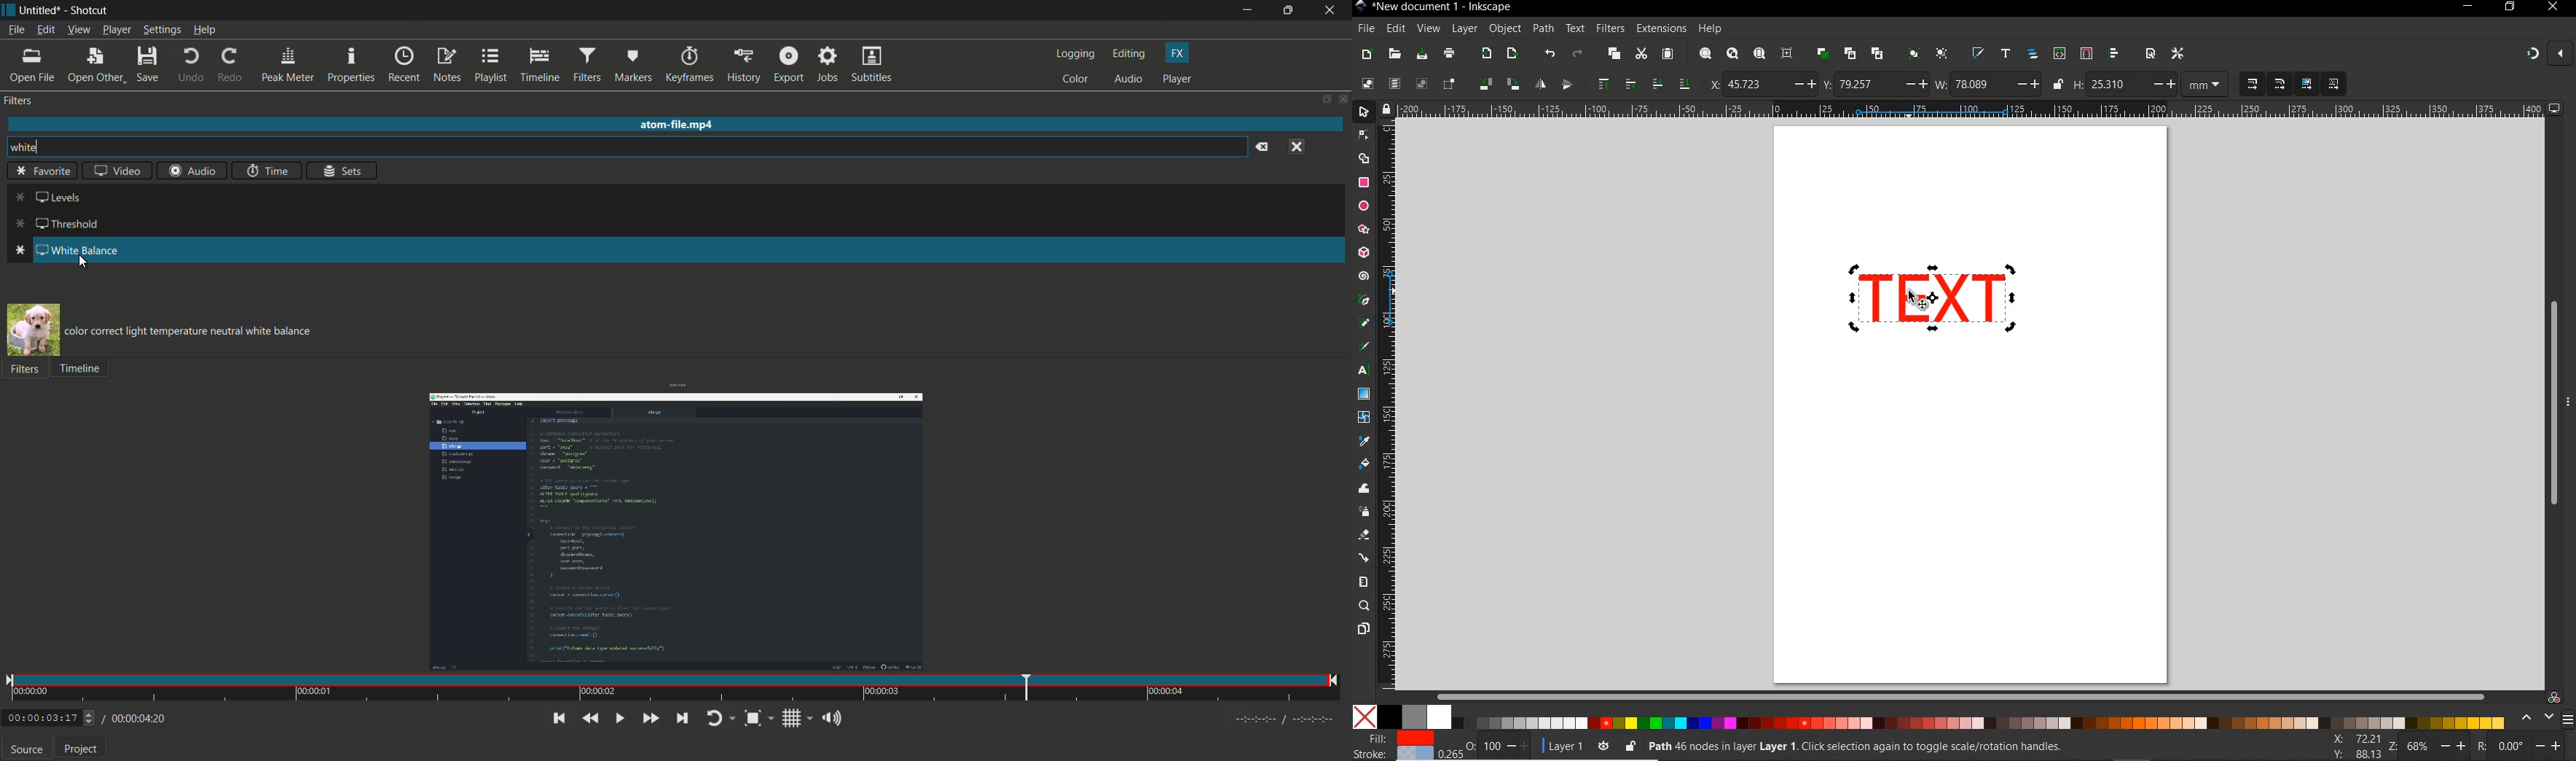 The image size is (2576, 784). Describe the element at coordinates (1364, 606) in the screenshot. I see `ZOOM TOOL` at that location.